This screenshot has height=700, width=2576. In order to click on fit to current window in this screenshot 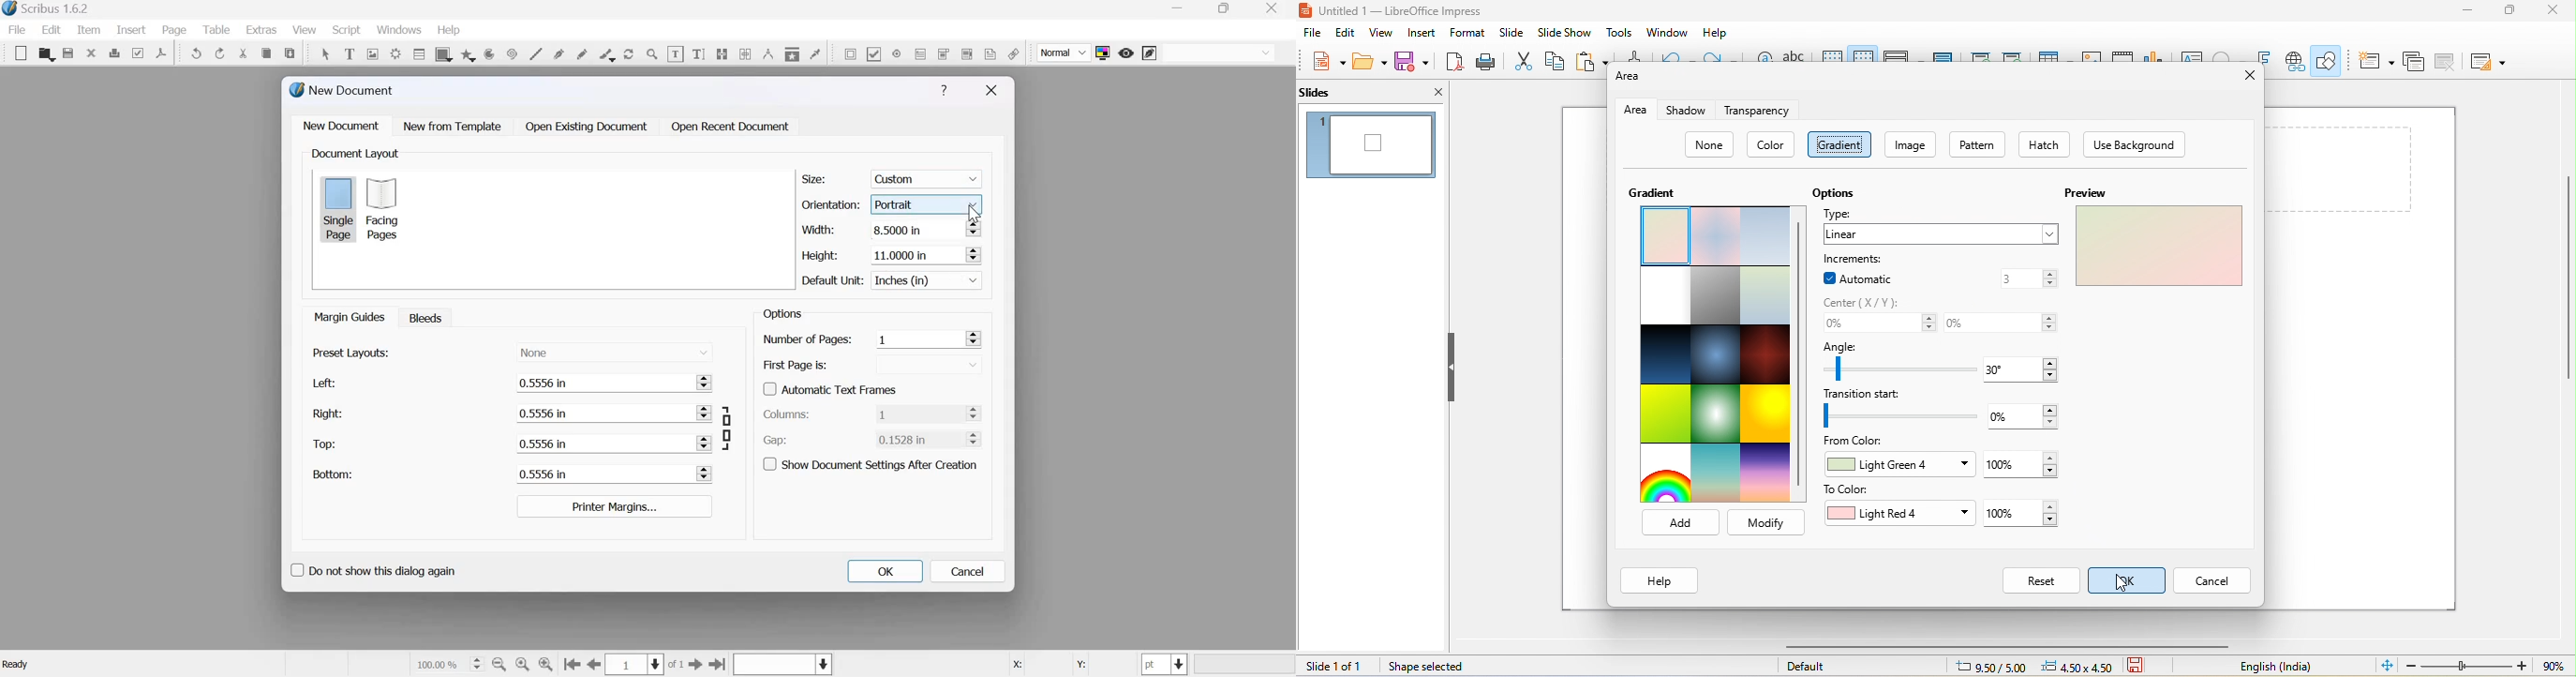, I will do `click(2388, 665)`.